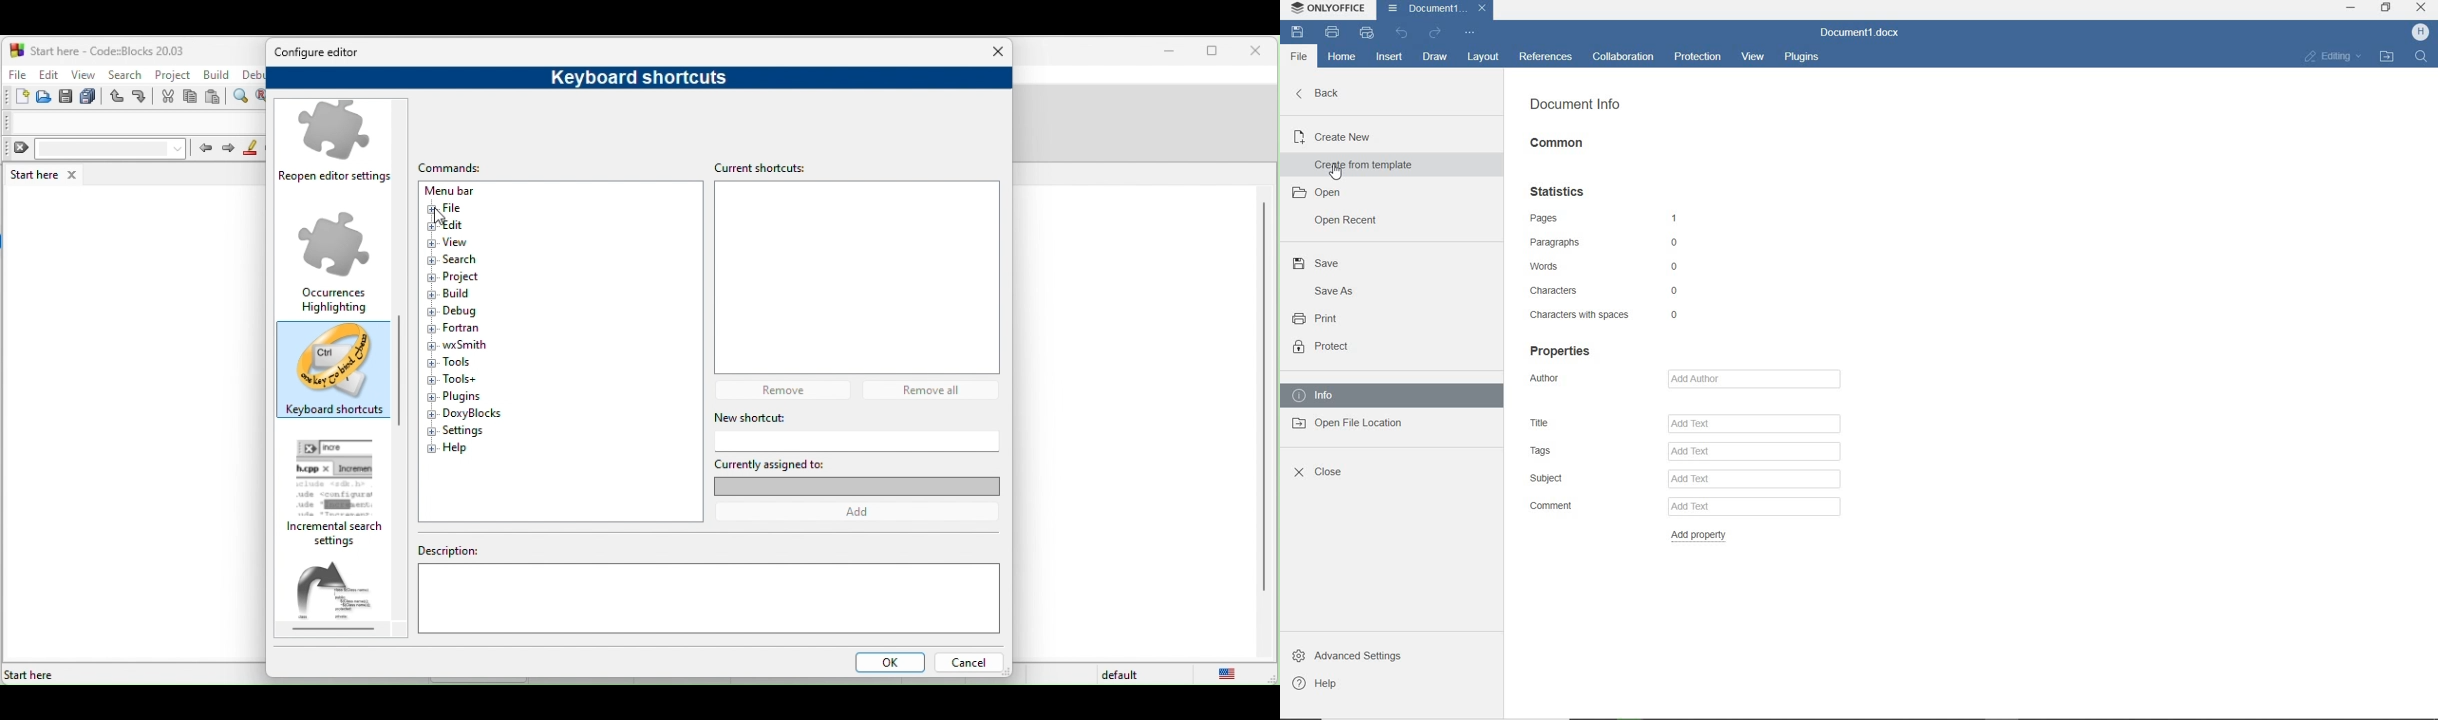  I want to click on help, so click(452, 448).